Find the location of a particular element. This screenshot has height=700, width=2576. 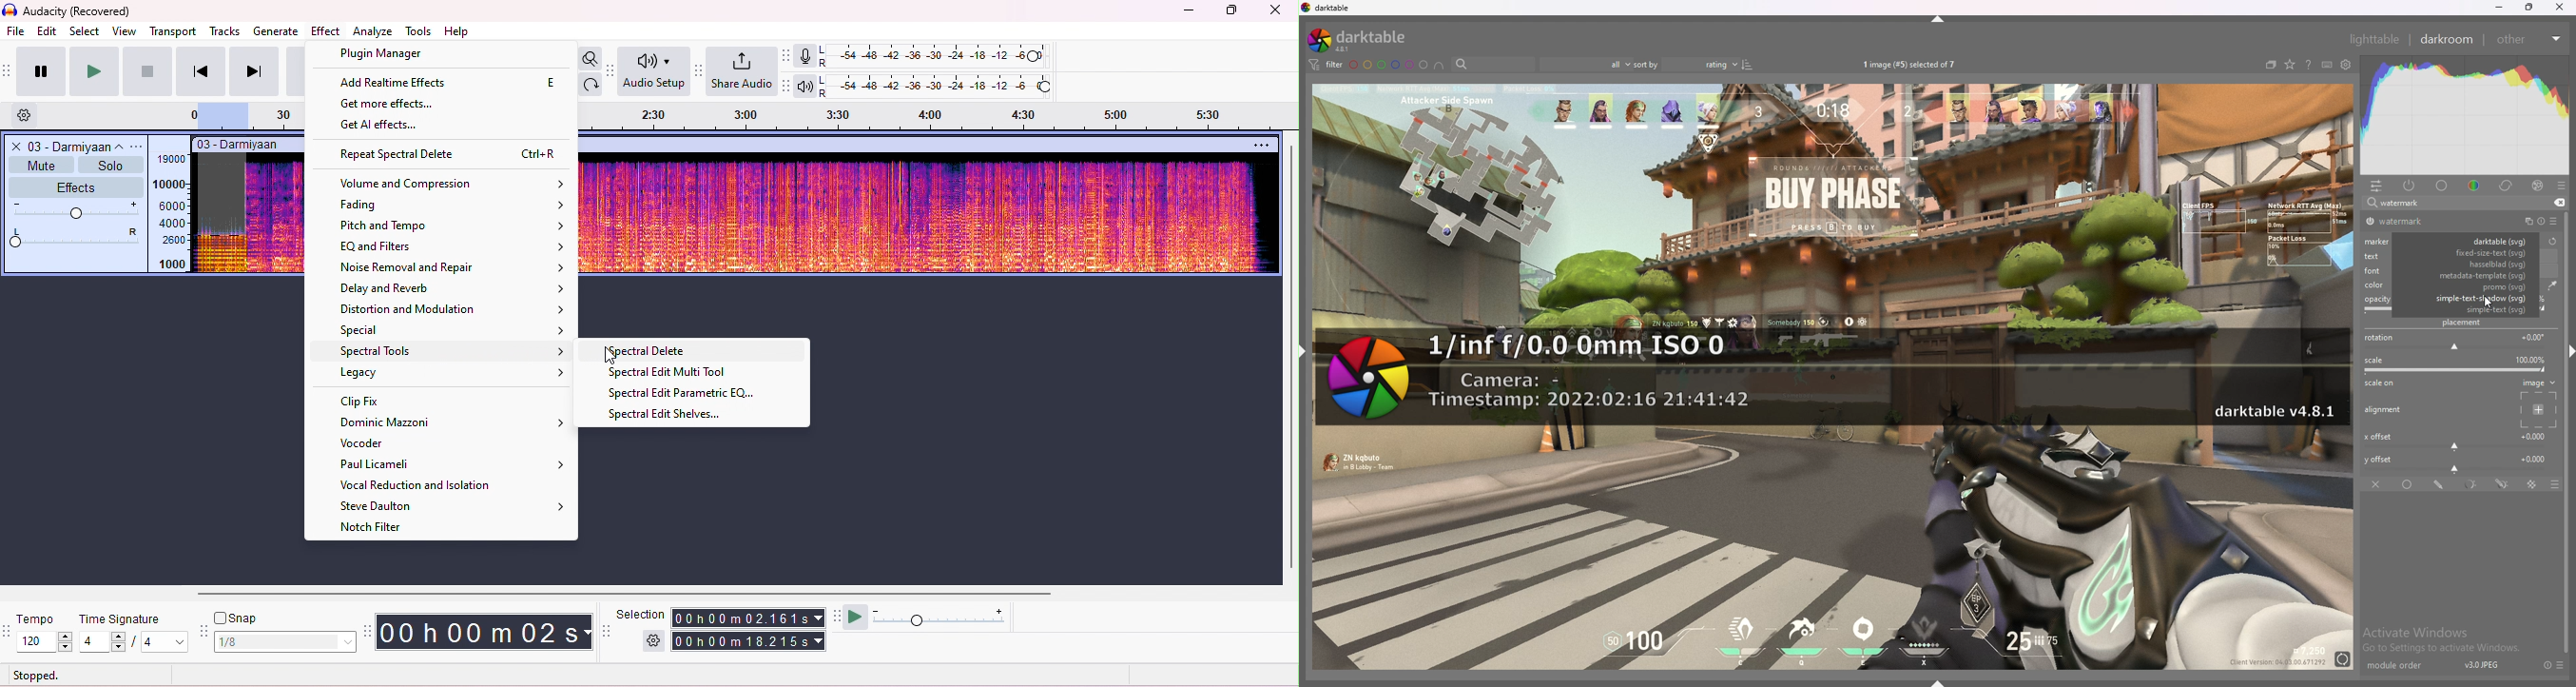

presets is located at coordinates (2554, 221).